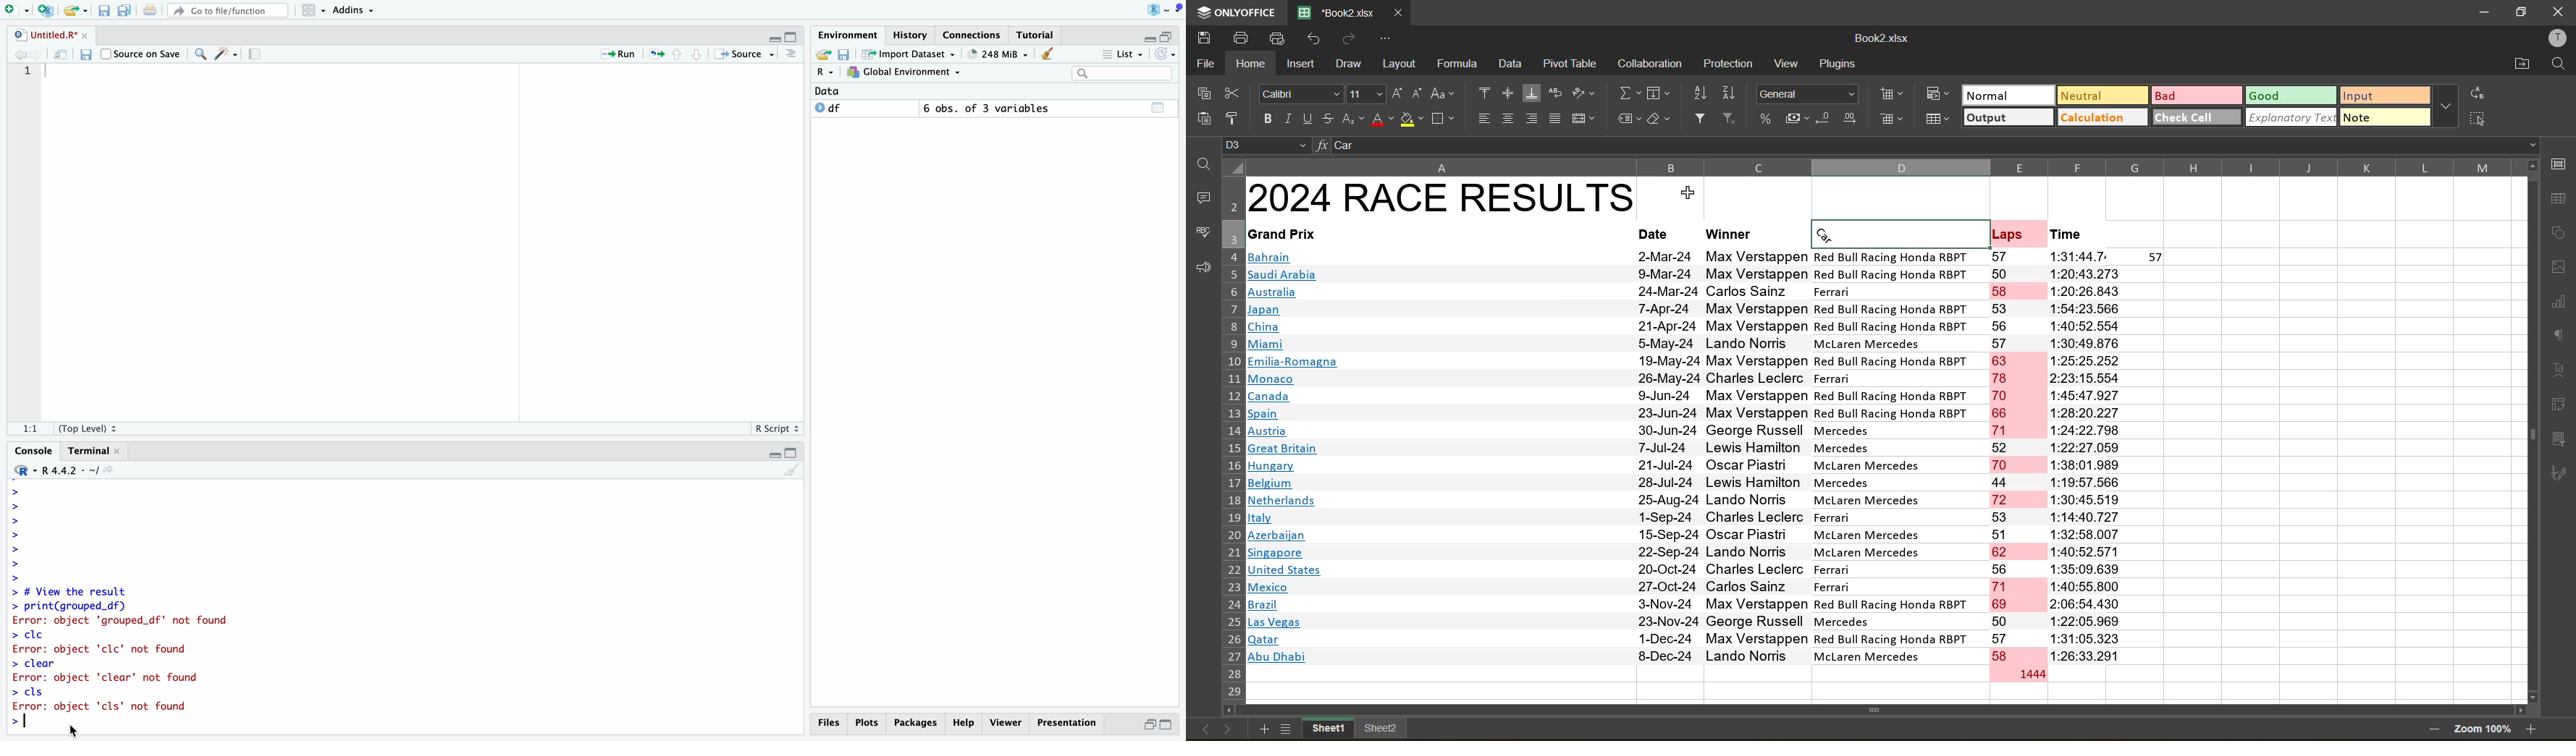 The image size is (2576, 756). What do you see at coordinates (1231, 711) in the screenshot?
I see `Scroll left` at bounding box center [1231, 711].